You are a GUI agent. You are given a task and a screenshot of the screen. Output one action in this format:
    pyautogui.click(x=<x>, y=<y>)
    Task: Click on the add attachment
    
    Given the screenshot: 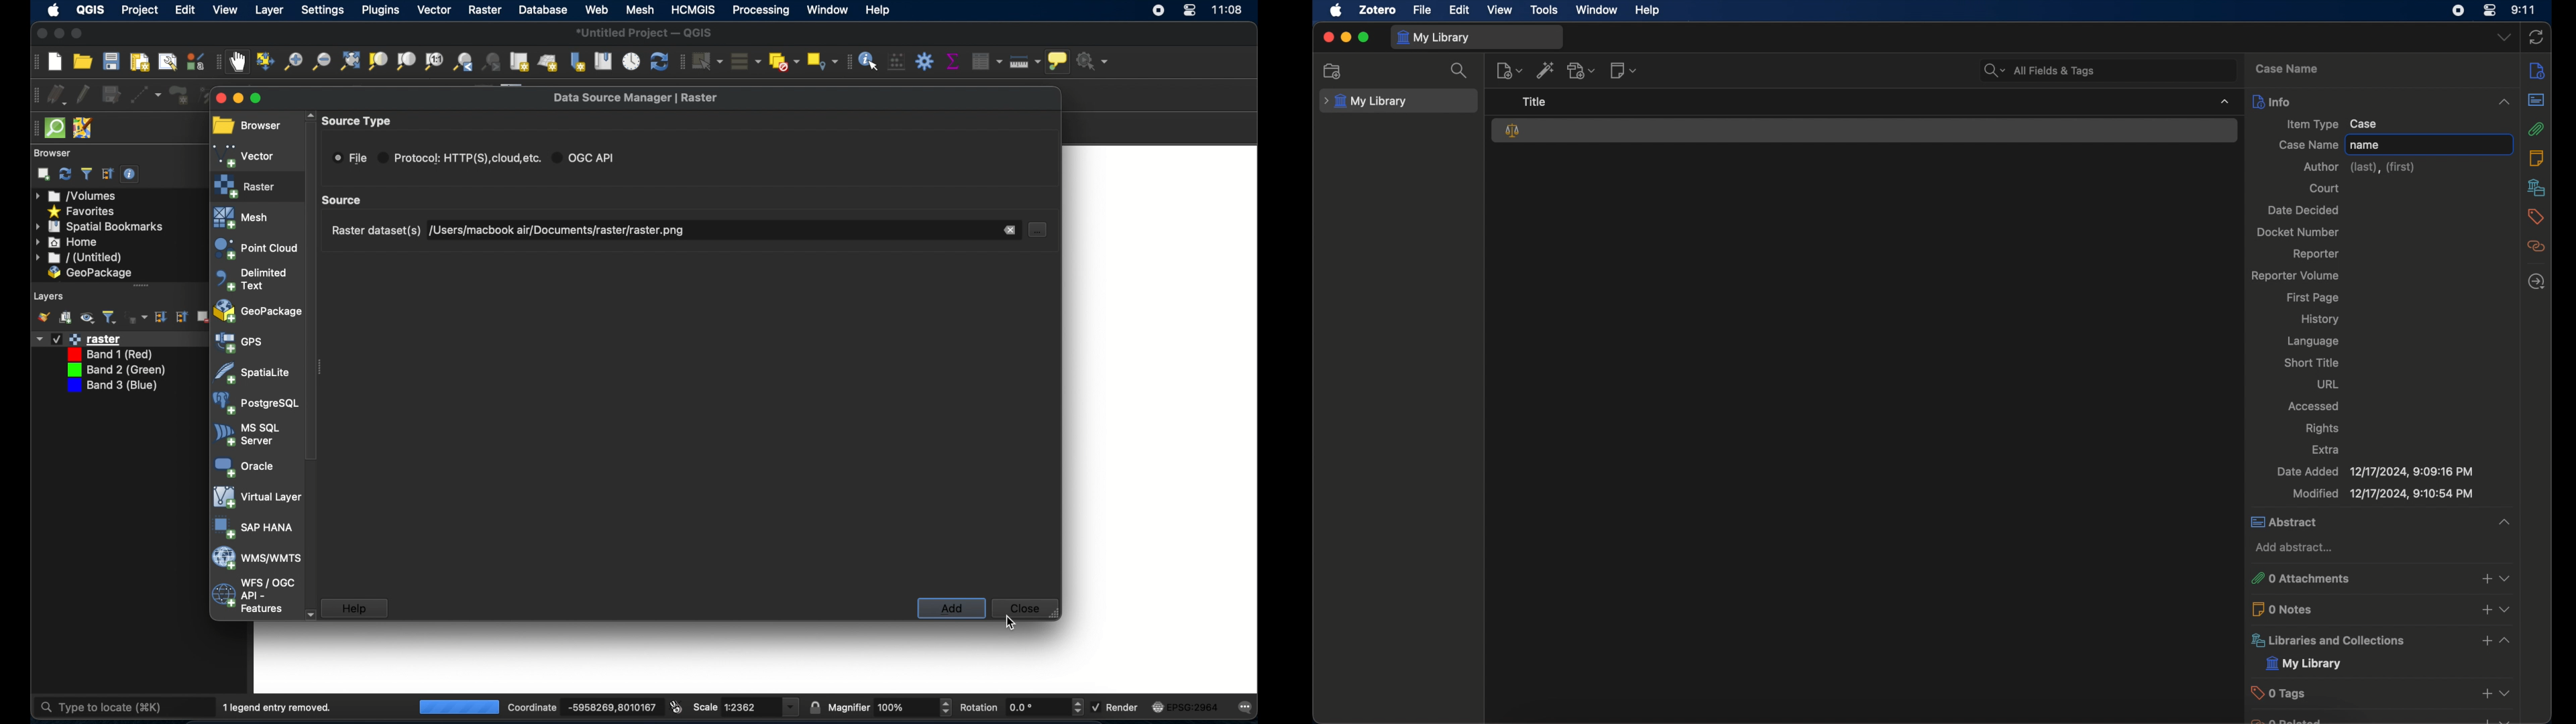 What is the action you would take?
    pyautogui.click(x=1582, y=70)
    